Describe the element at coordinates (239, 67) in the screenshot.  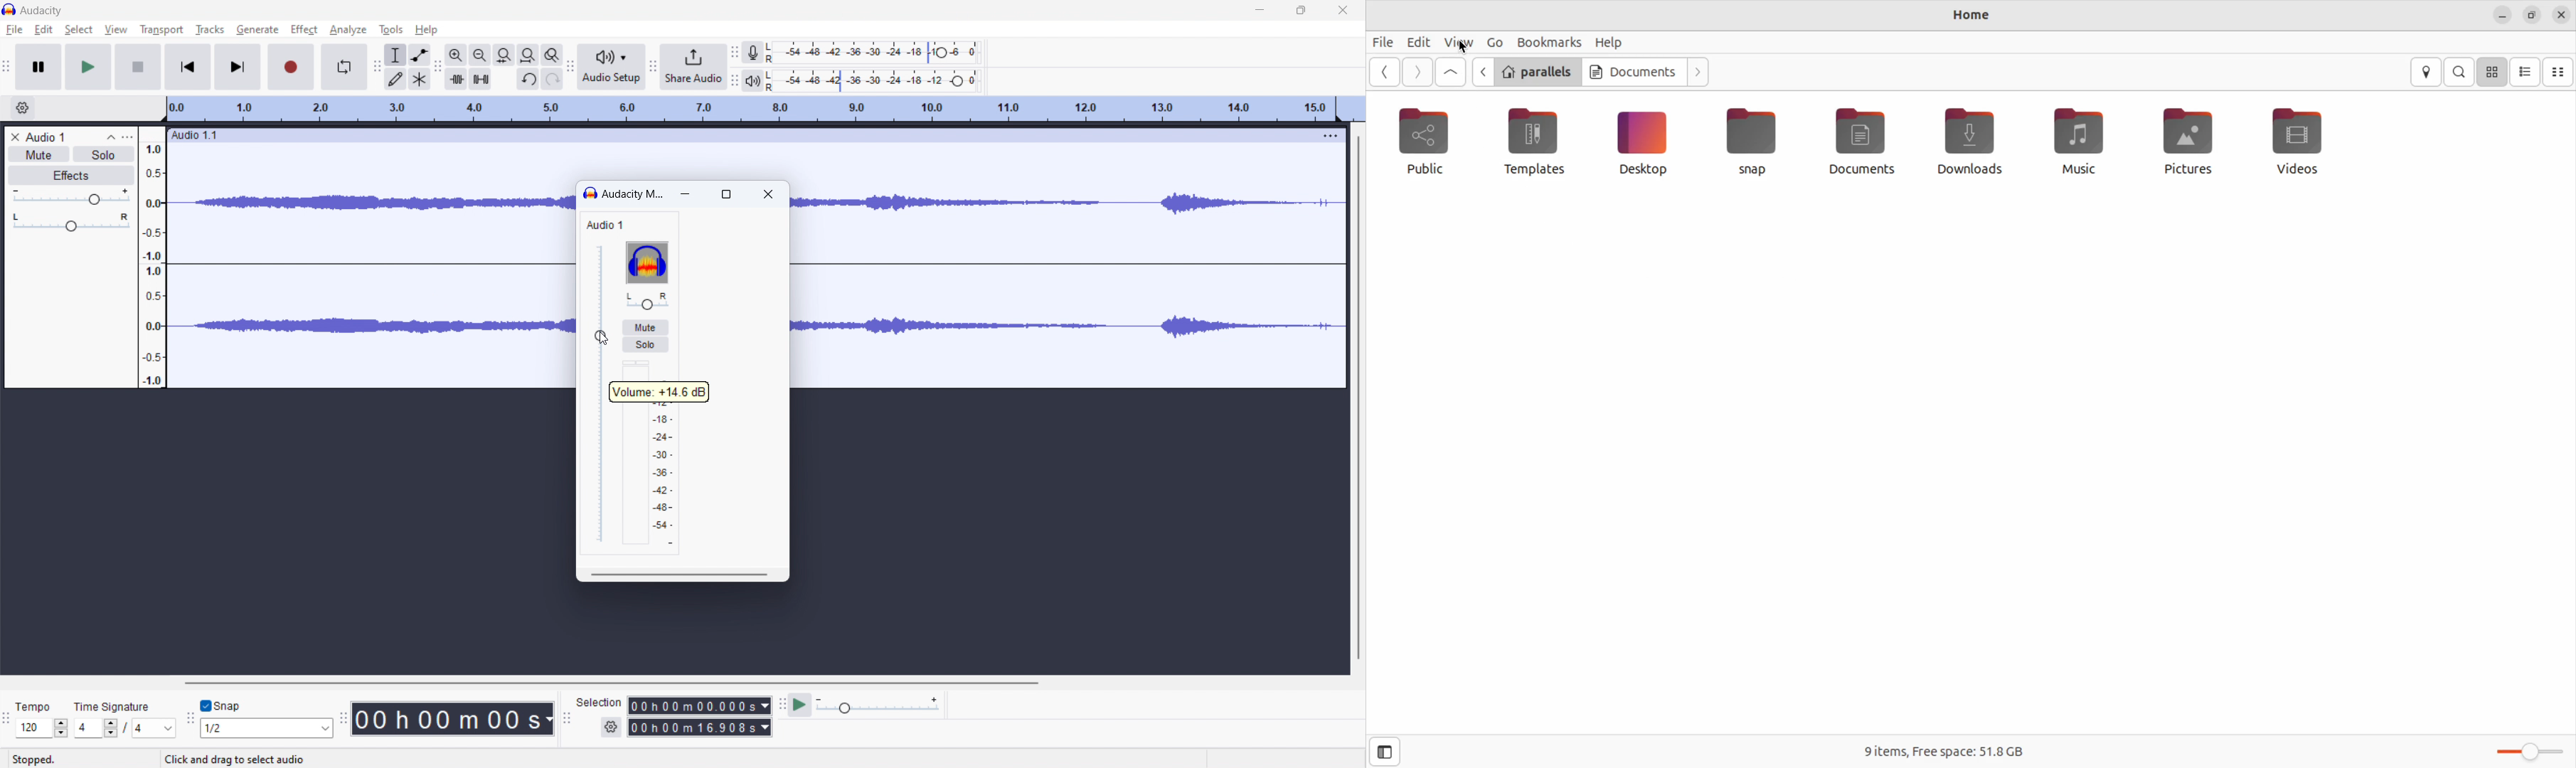
I see `skip to end` at that location.